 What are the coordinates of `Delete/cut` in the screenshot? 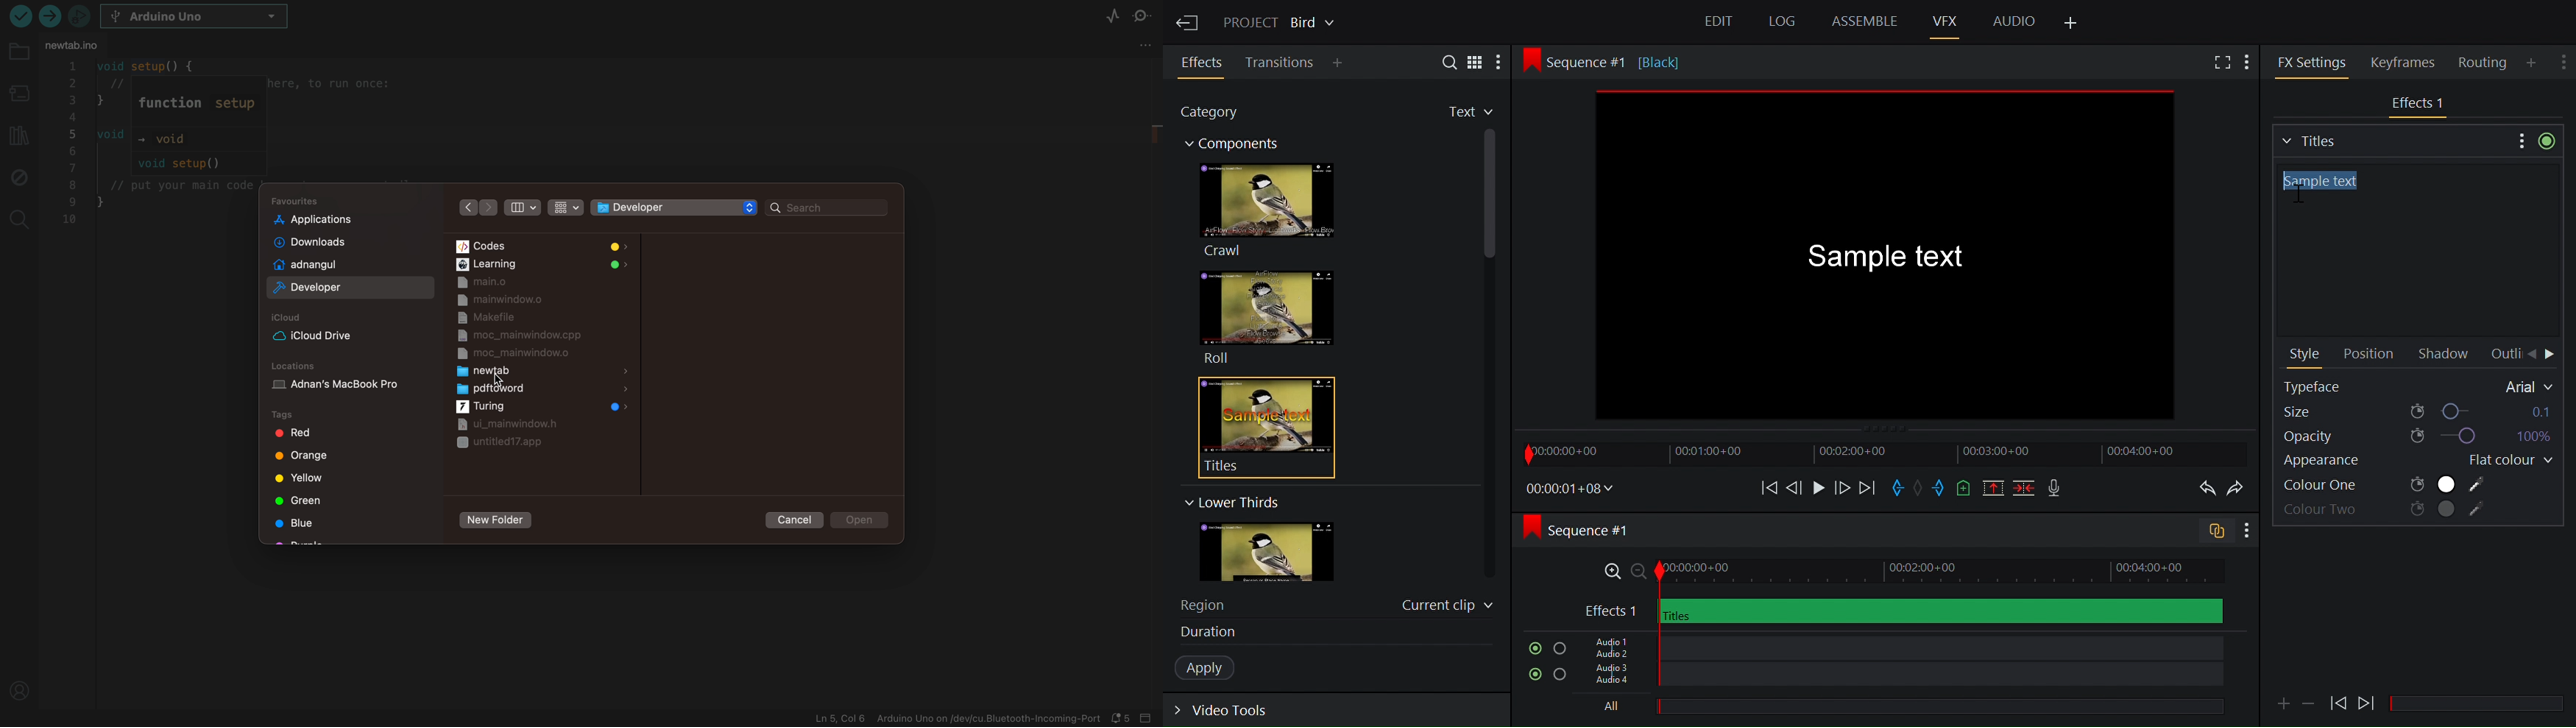 It's located at (2025, 489).